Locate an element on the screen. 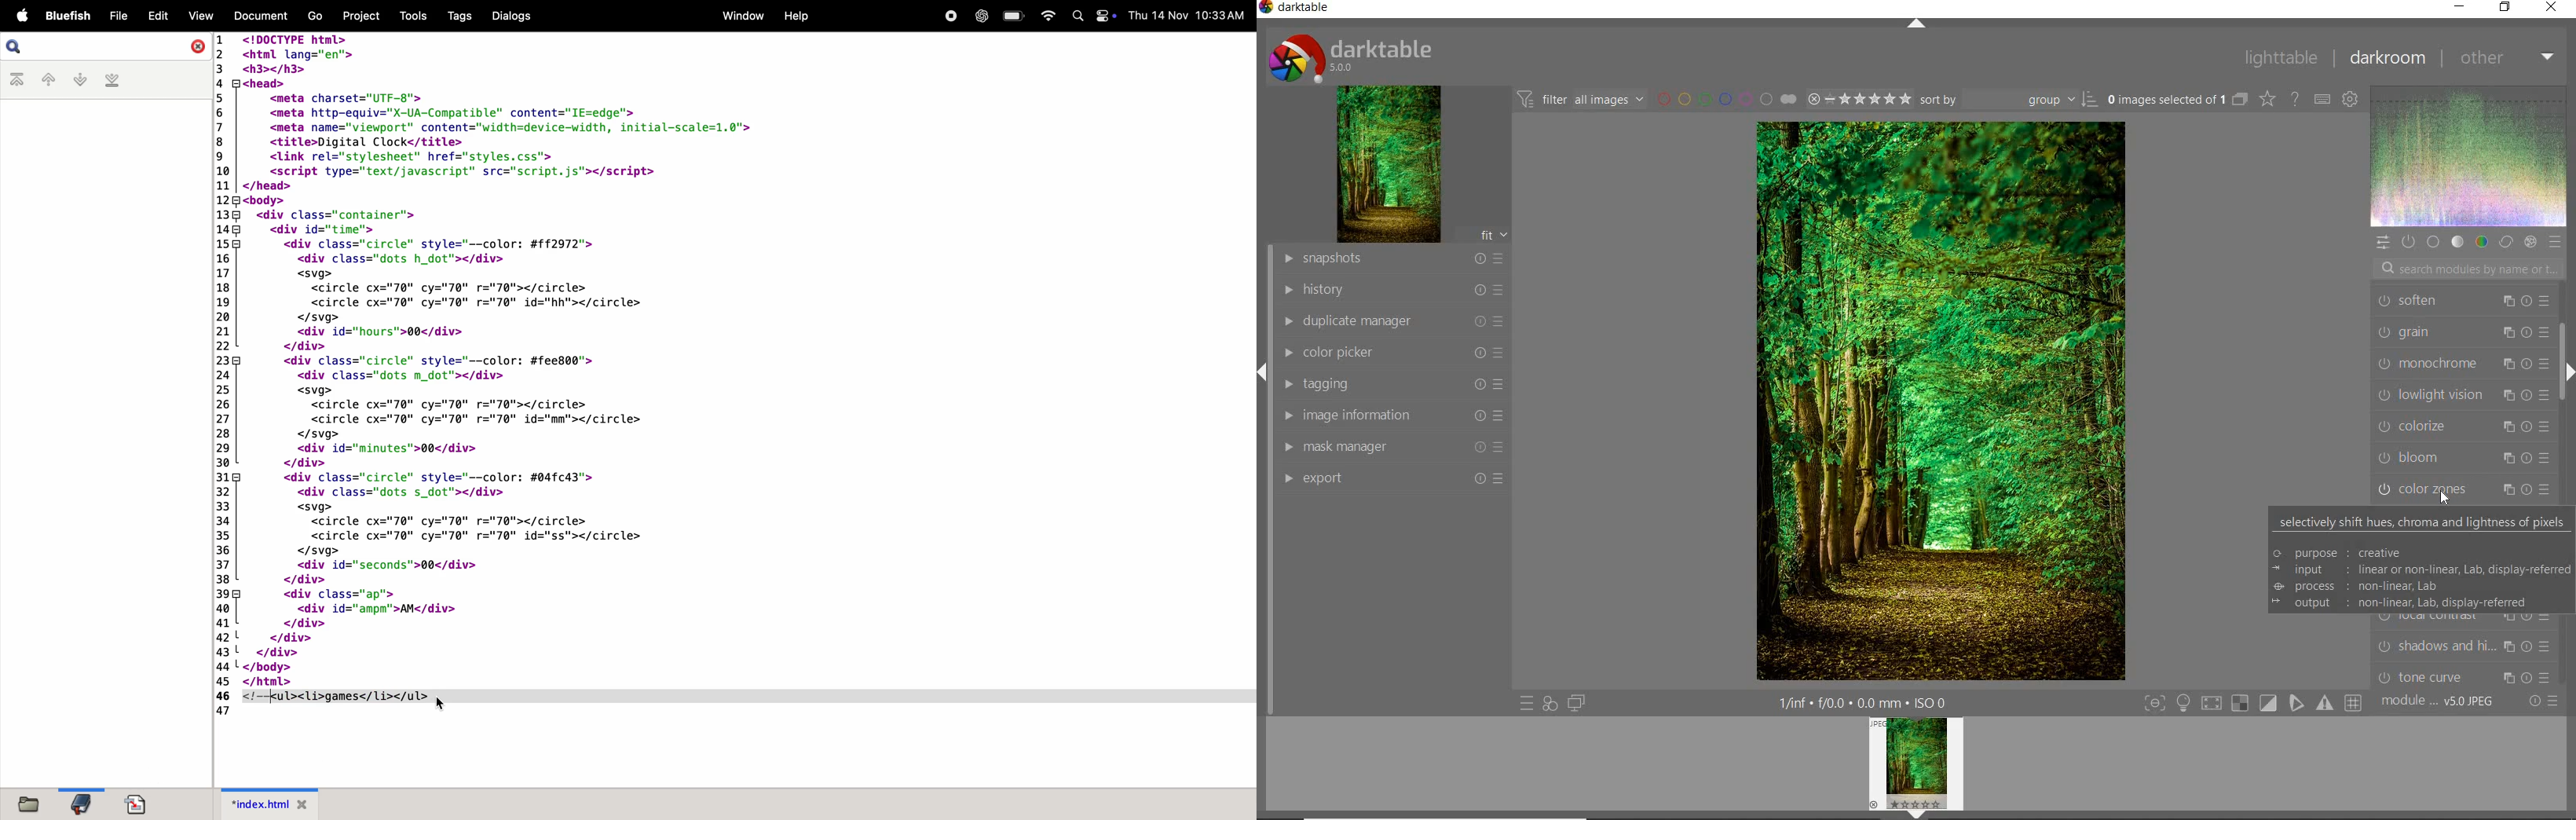 This screenshot has width=2576, height=840. color zones is located at coordinates (2461, 489).